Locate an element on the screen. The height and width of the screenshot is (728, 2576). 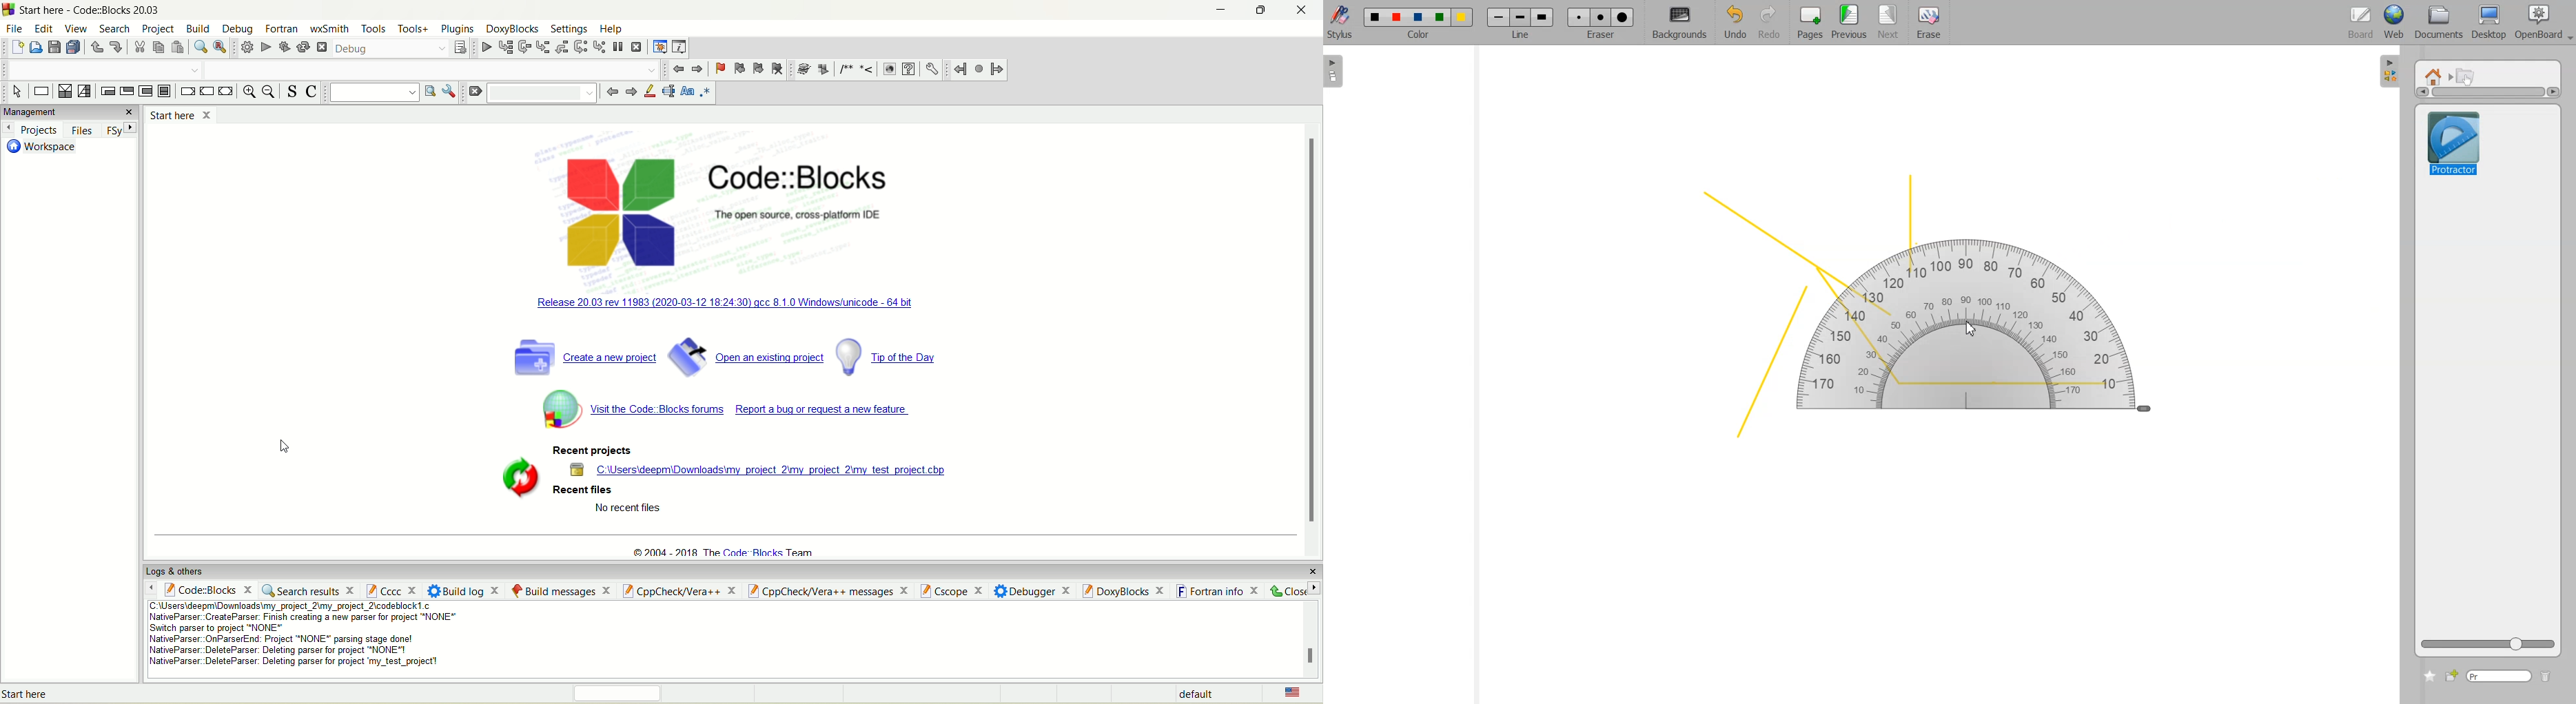
location of project is located at coordinates (771, 470).